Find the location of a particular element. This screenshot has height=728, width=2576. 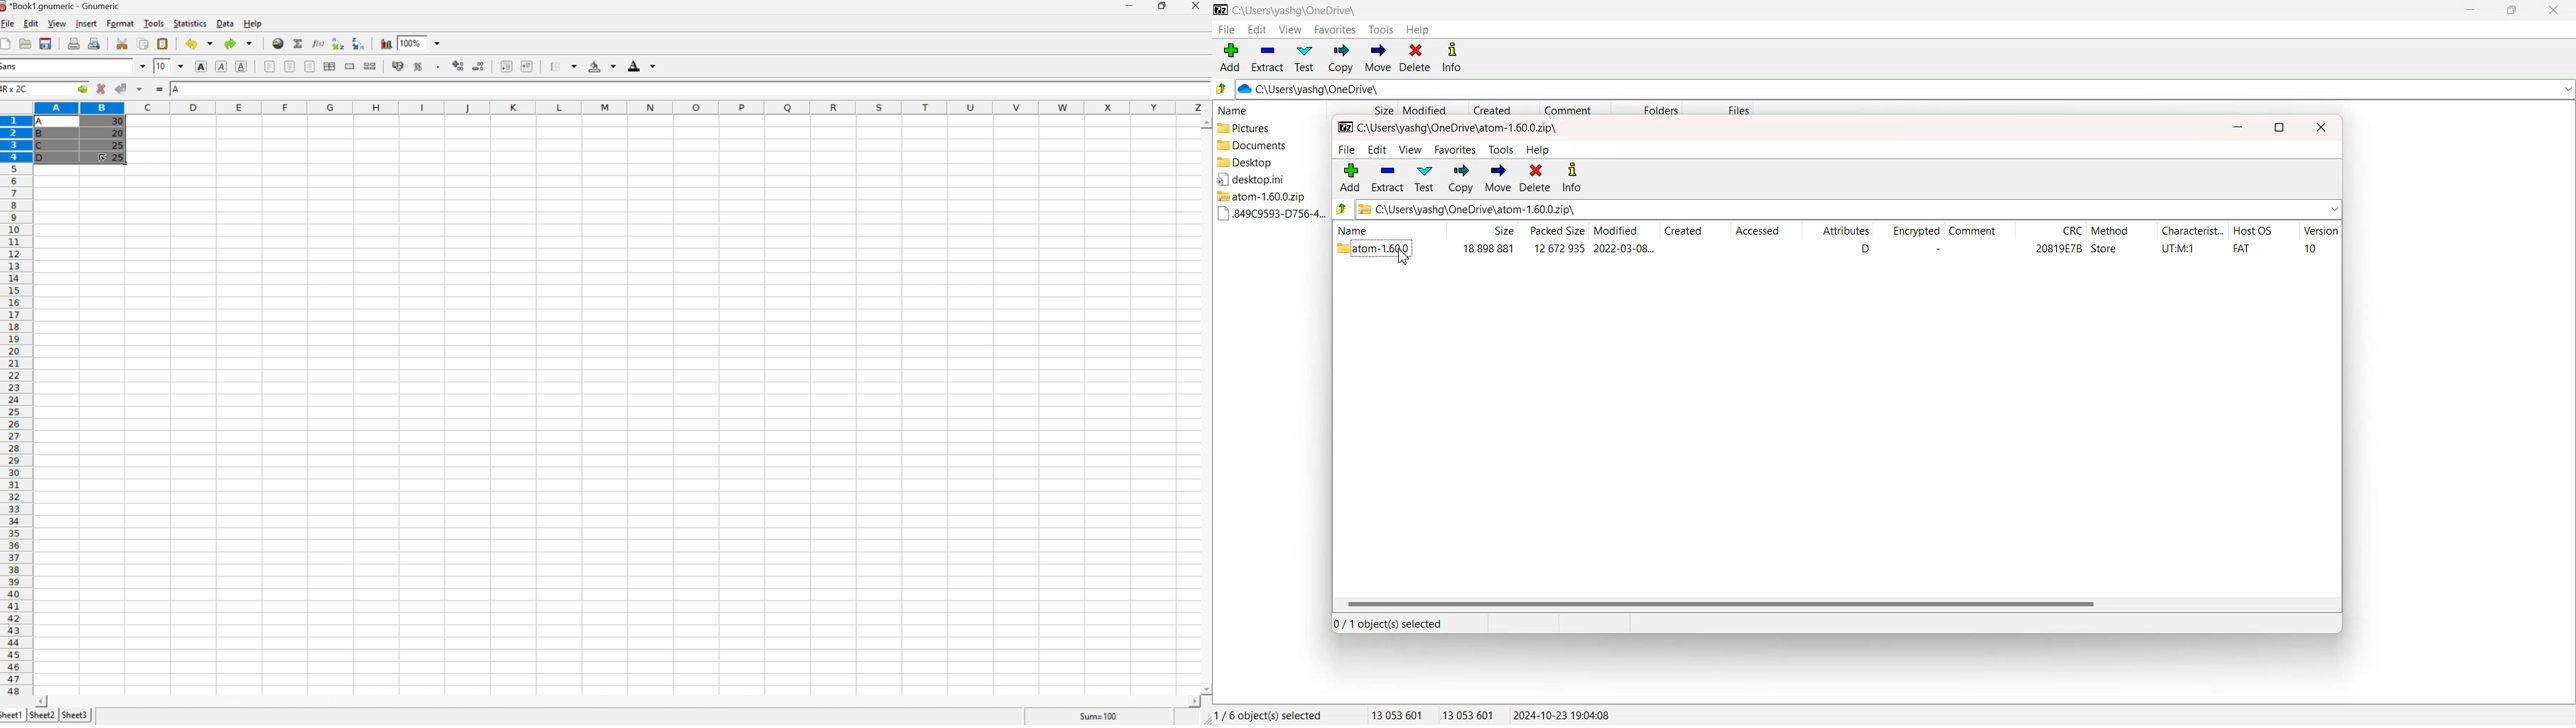

Insert a hyperlink is located at coordinates (278, 43).